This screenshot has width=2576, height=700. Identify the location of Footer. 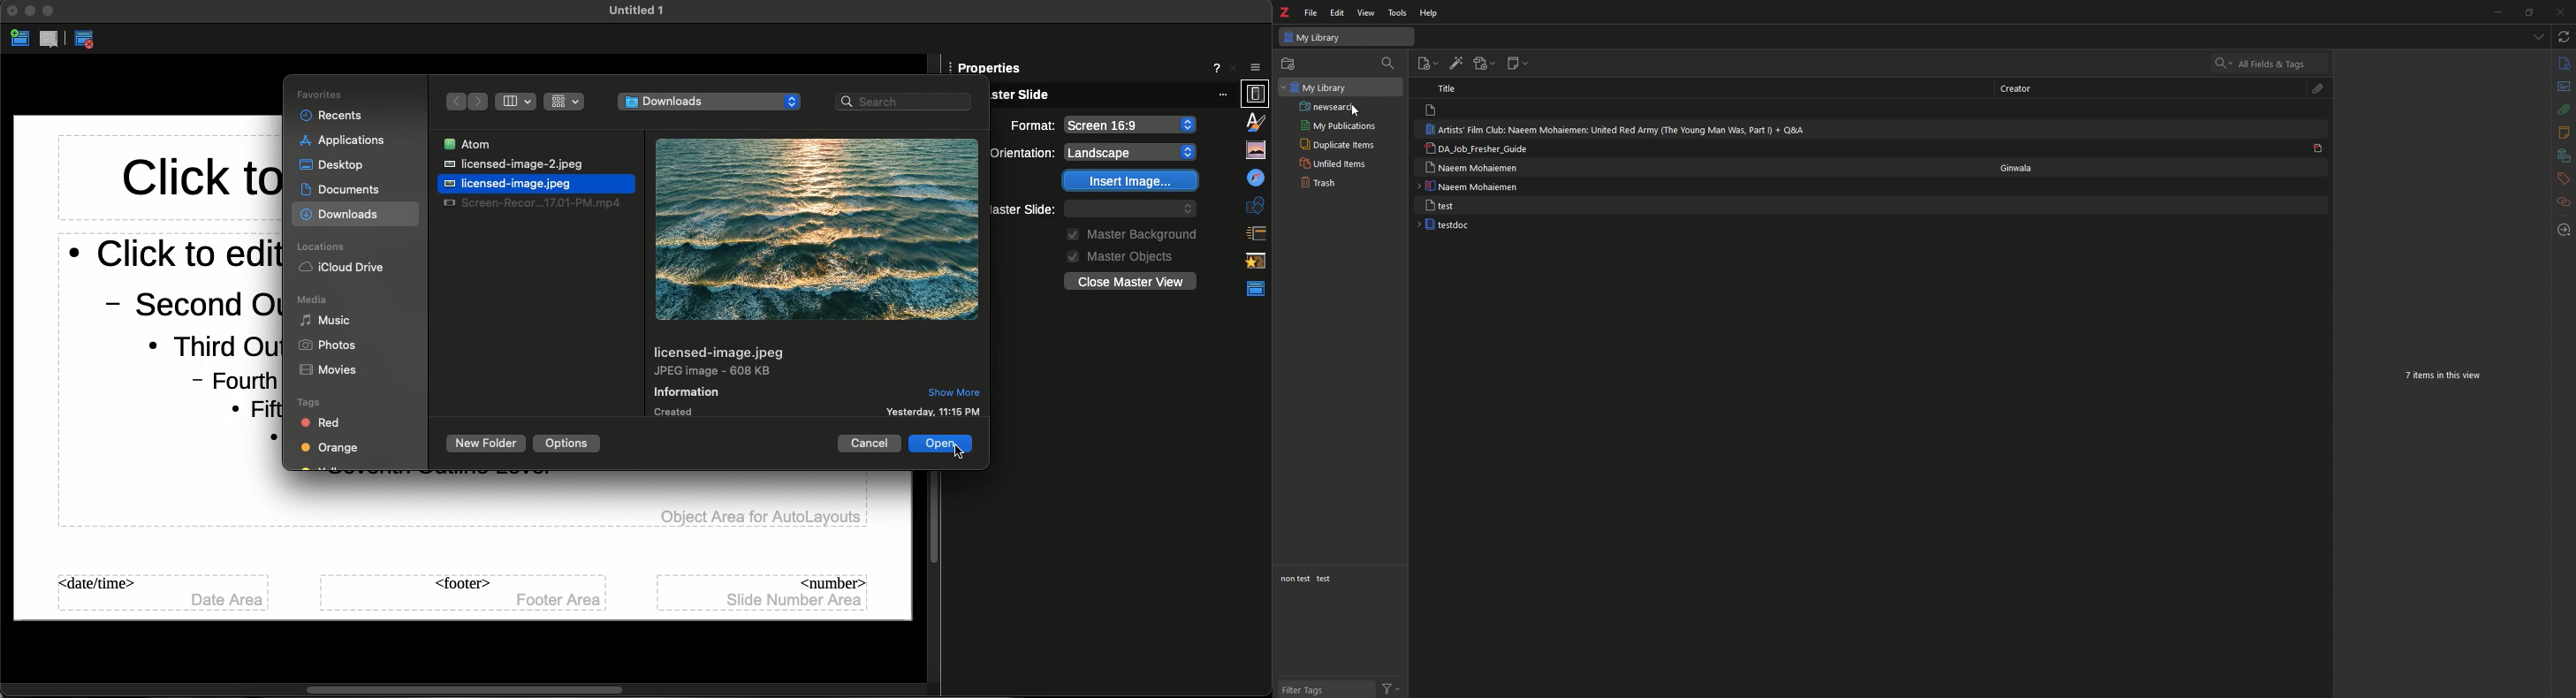
(464, 592).